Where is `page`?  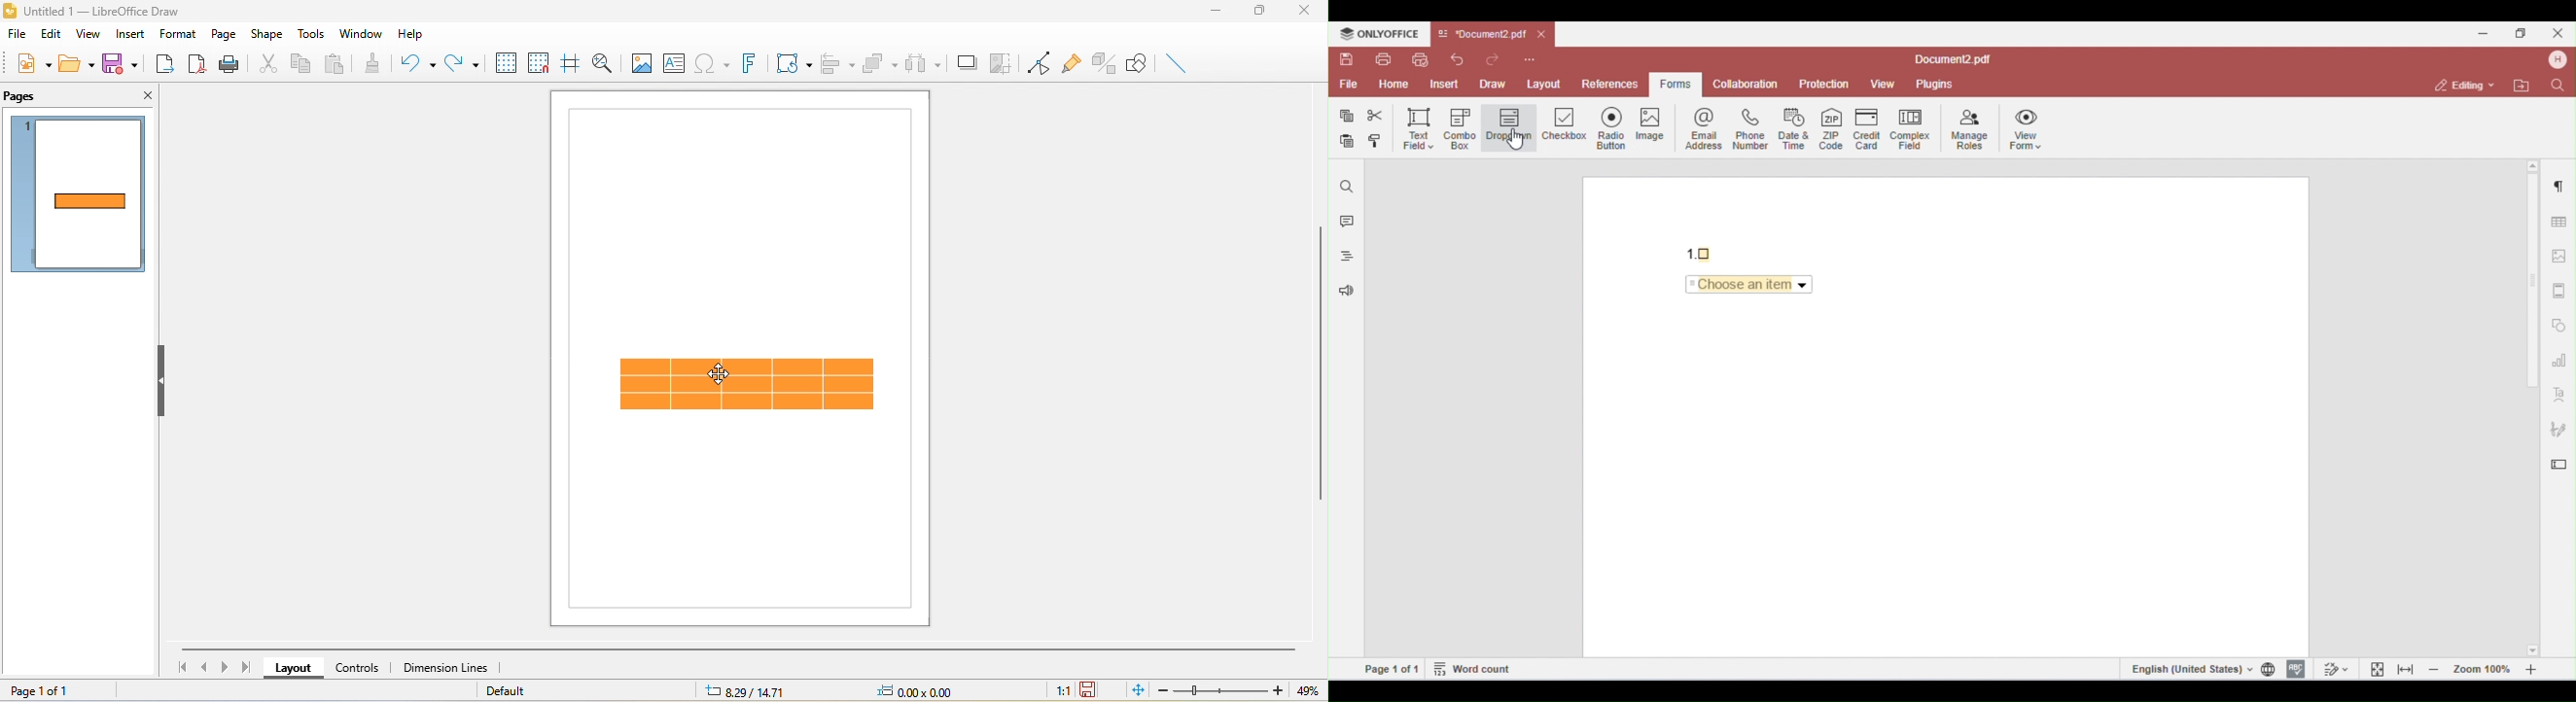 page is located at coordinates (225, 36).